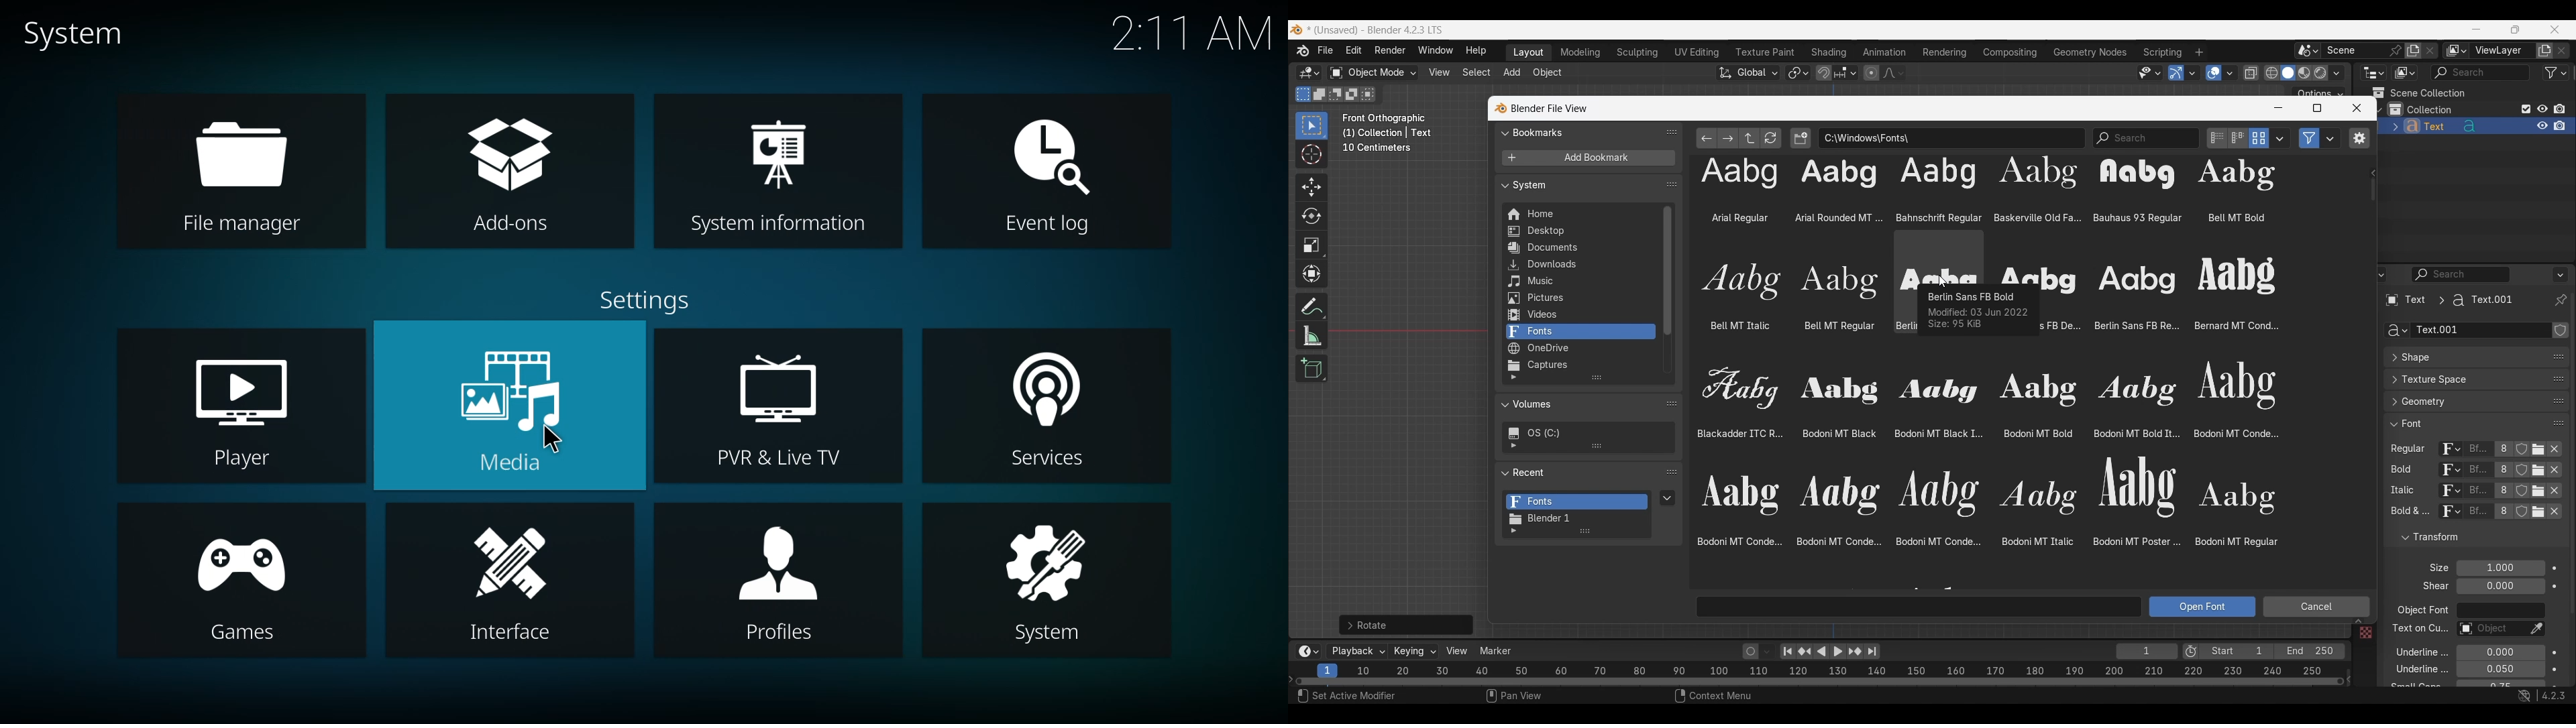 This screenshot has height=728, width=2576. I want to click on Show path history, so click(2372, 174).